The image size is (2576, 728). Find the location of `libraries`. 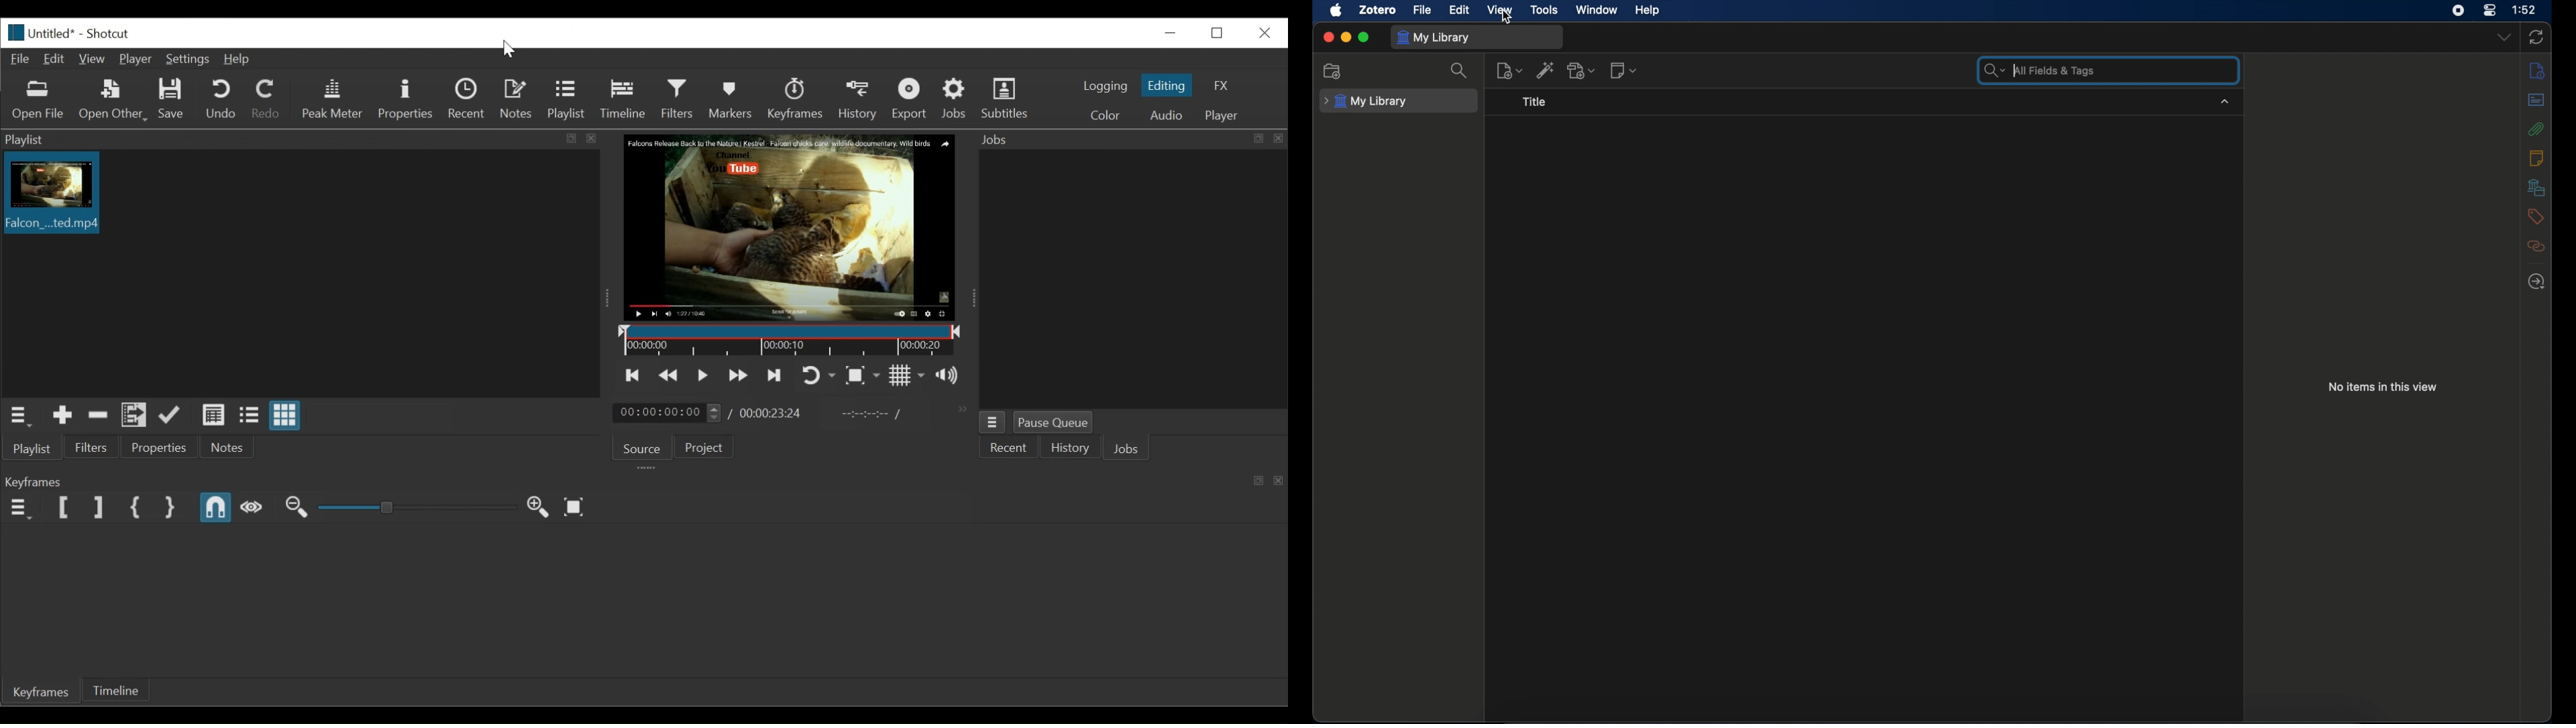

libraries is located at coordinates (2537, 187).